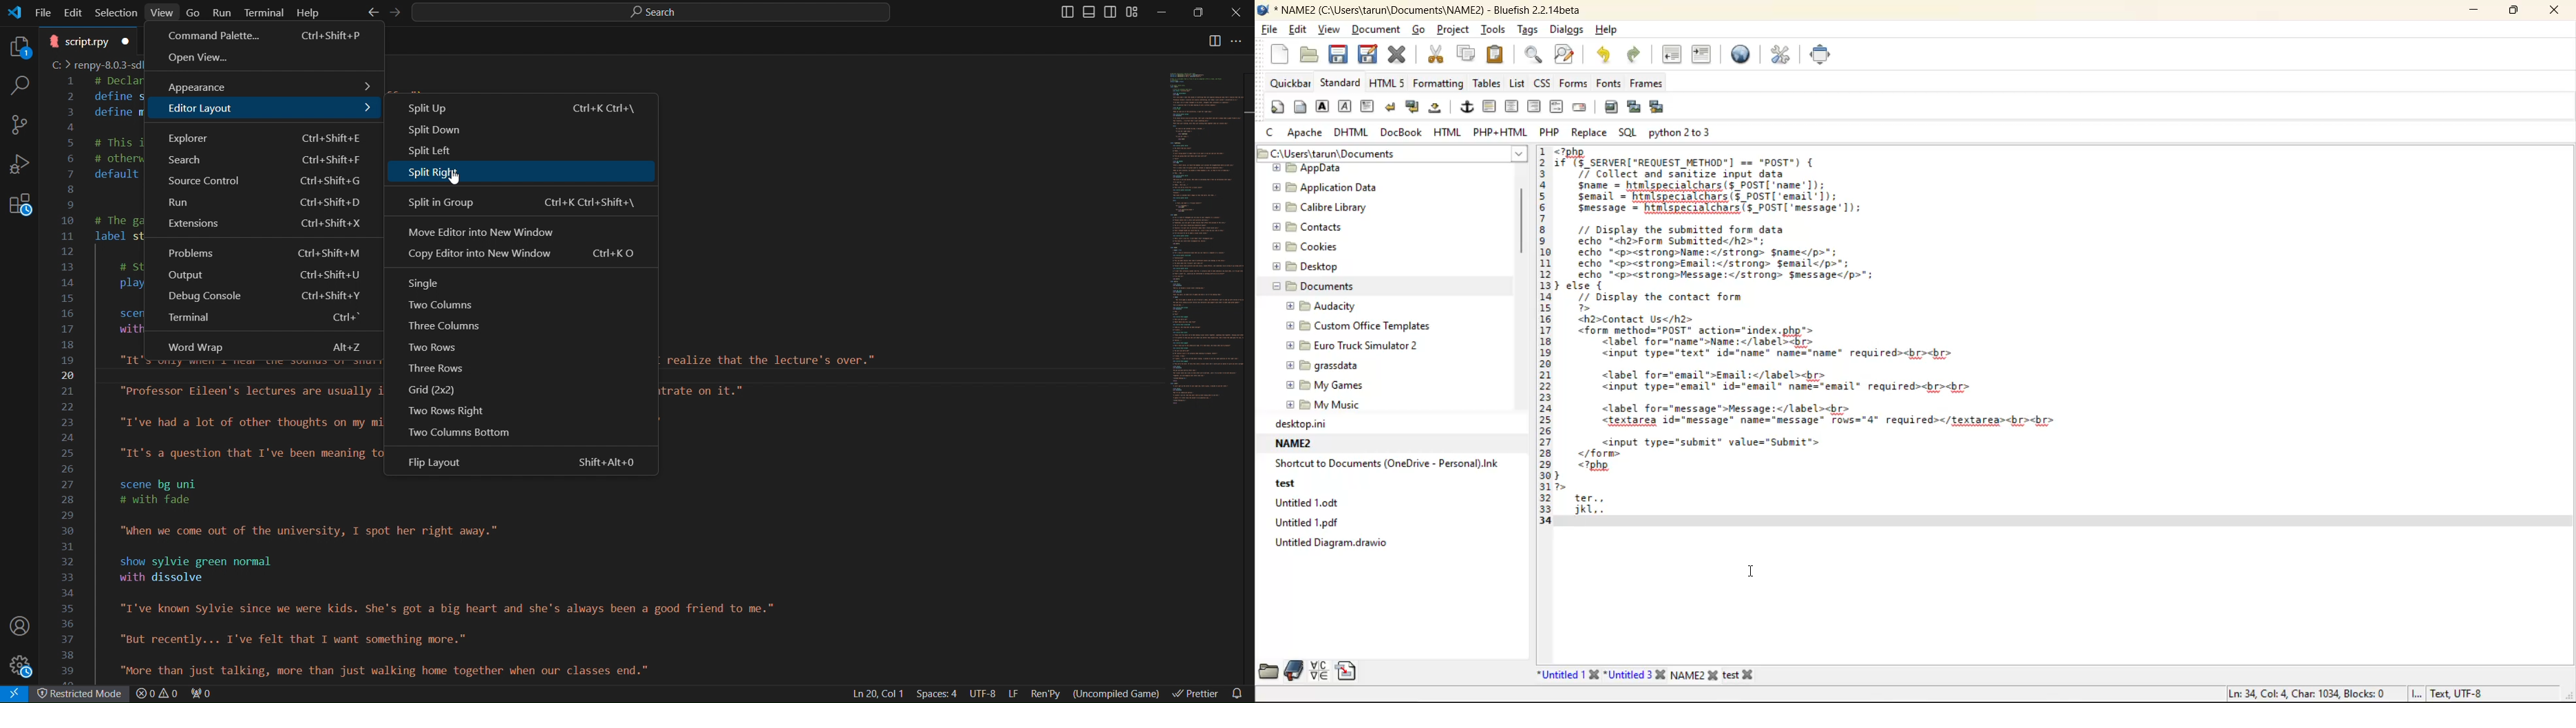 Image resolution: width=2576 pixels, height=728 pixels. I want to click on redo, so click(1641, 54).